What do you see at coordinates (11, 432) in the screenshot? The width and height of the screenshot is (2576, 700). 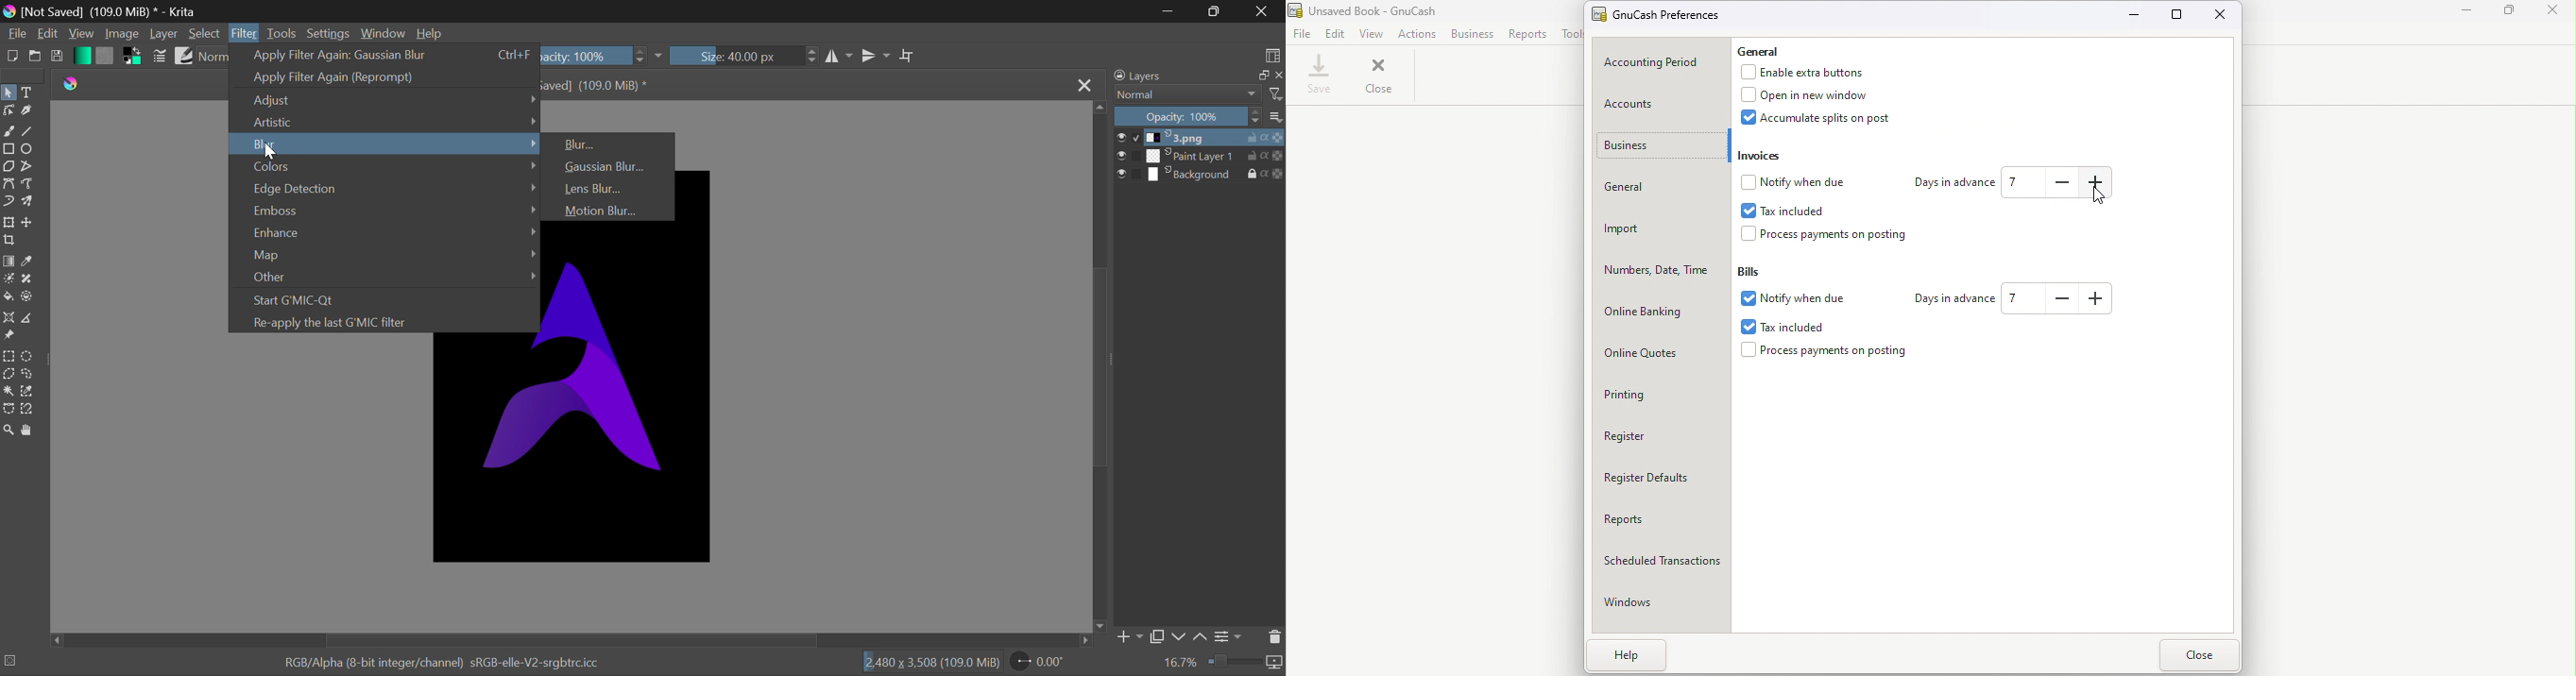 I see `Zoom` at bounding box center [11, 432].